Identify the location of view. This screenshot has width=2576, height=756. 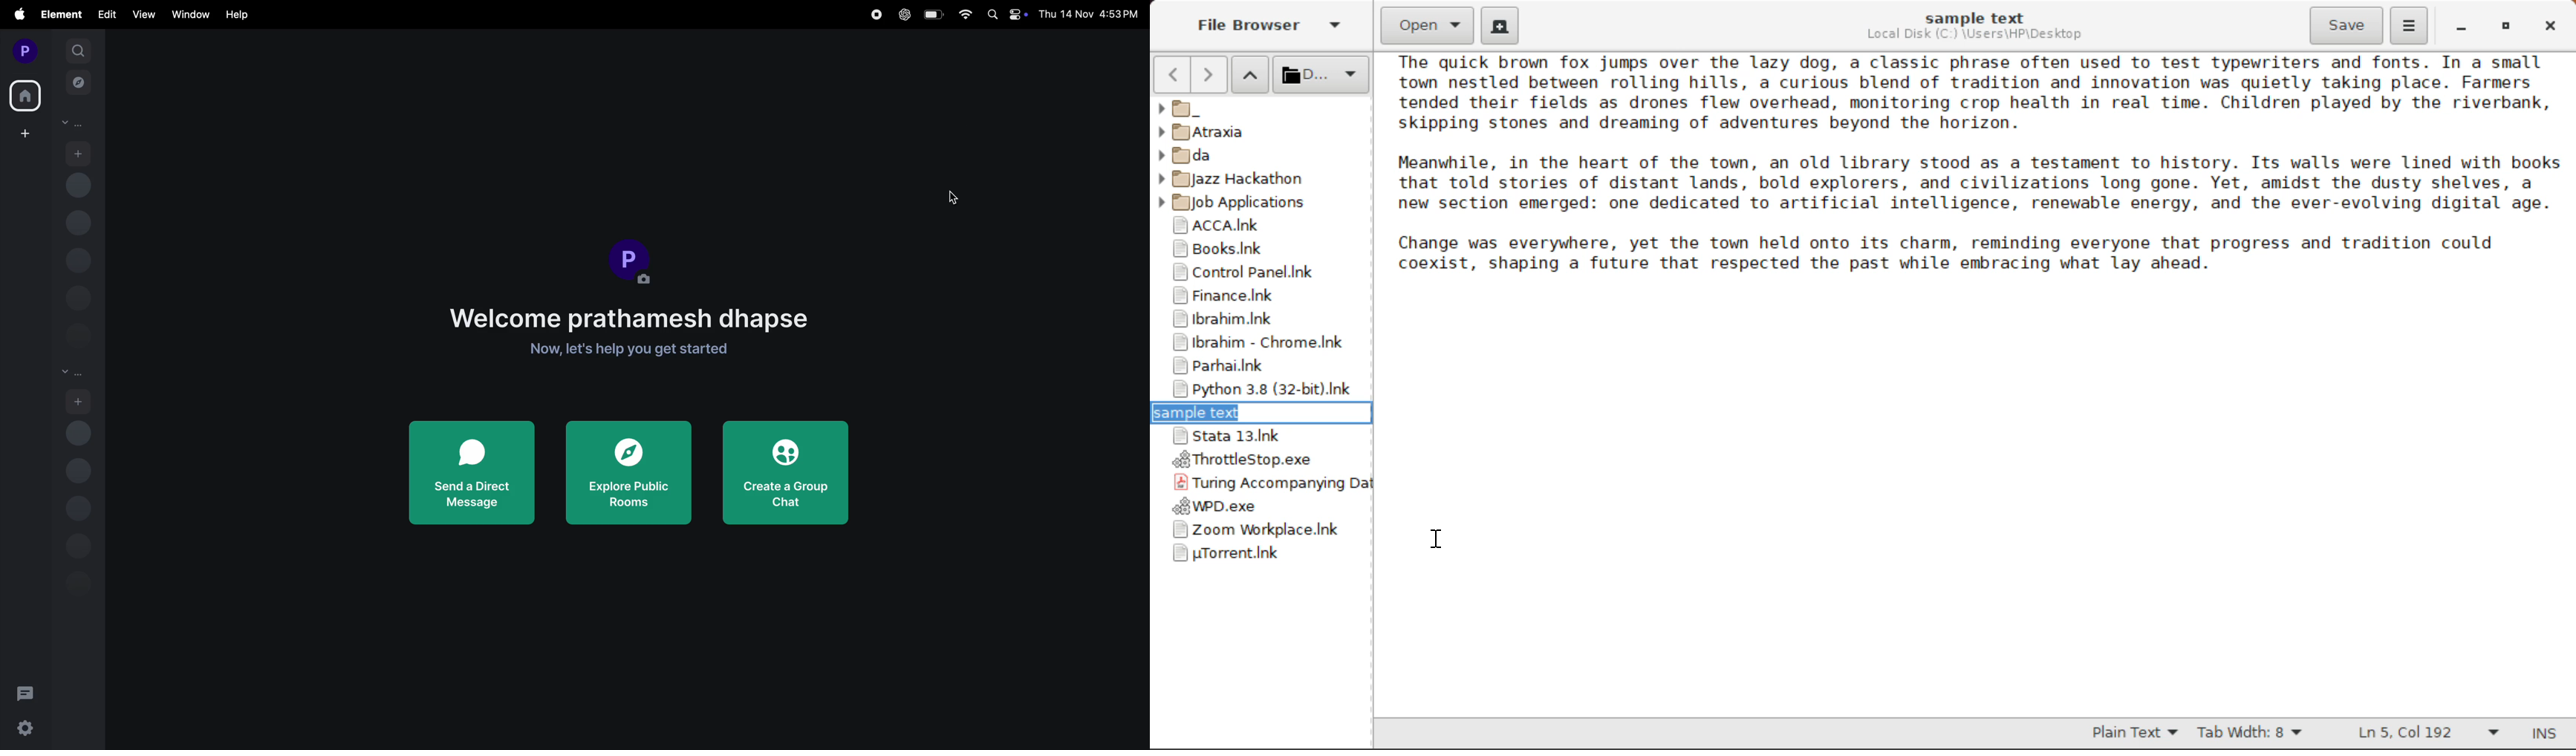
(142, 15).